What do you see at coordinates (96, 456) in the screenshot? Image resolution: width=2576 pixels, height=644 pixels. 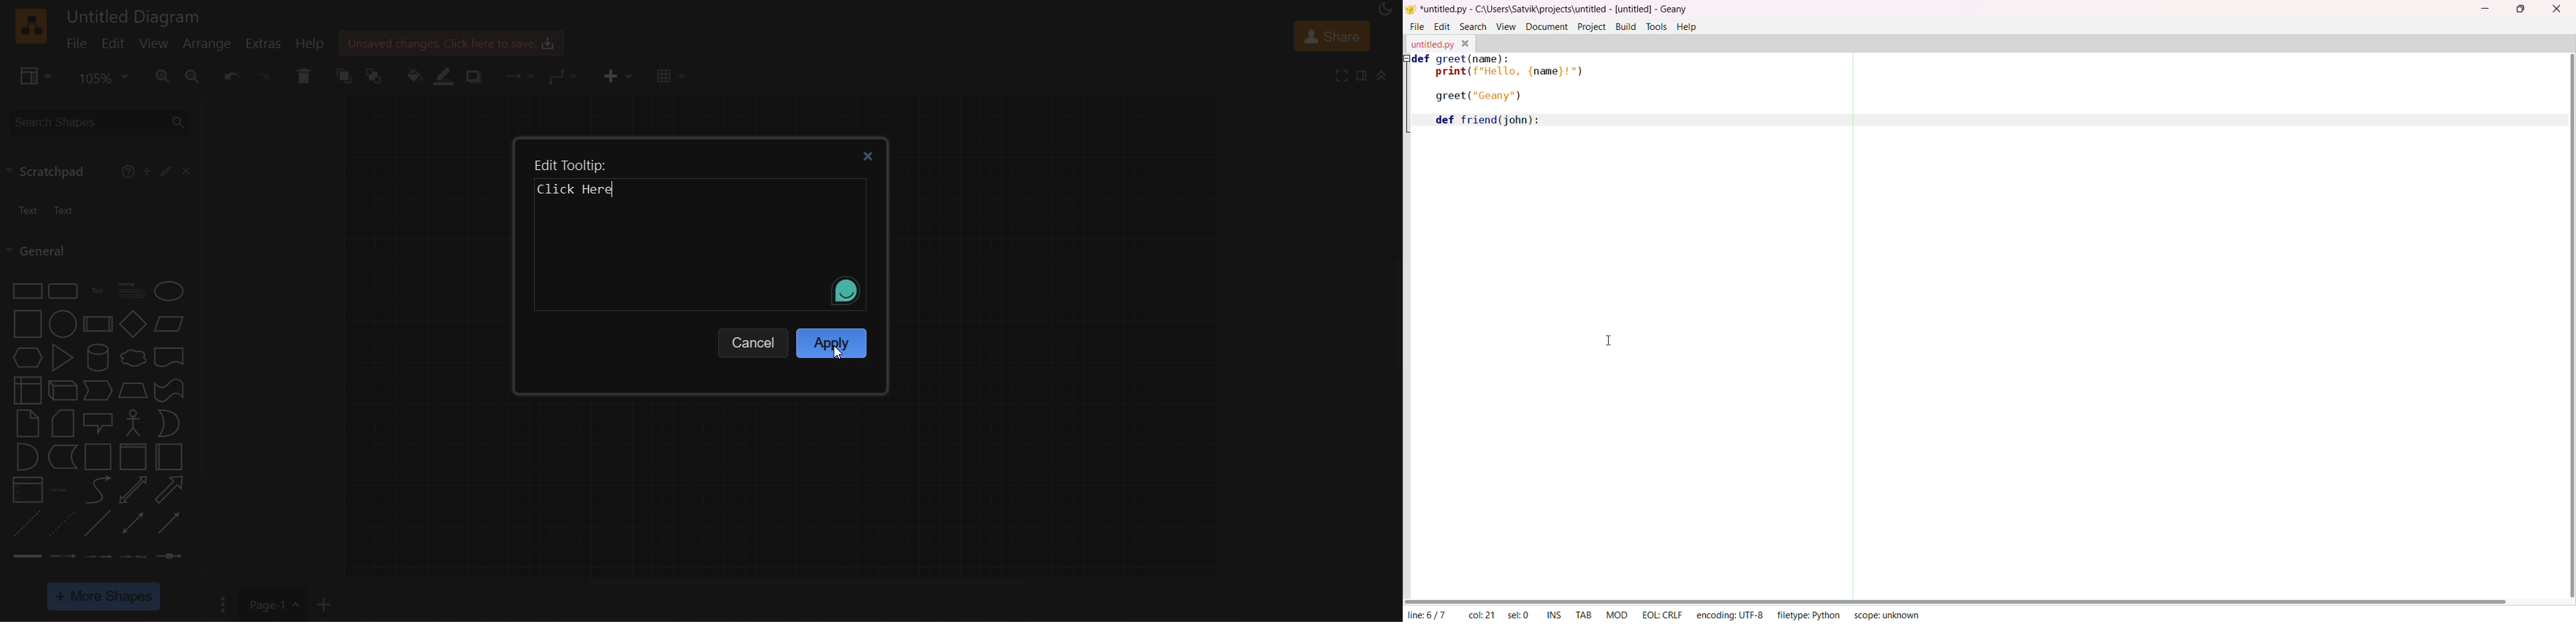 I see `container` at bounding box center [96, 456].